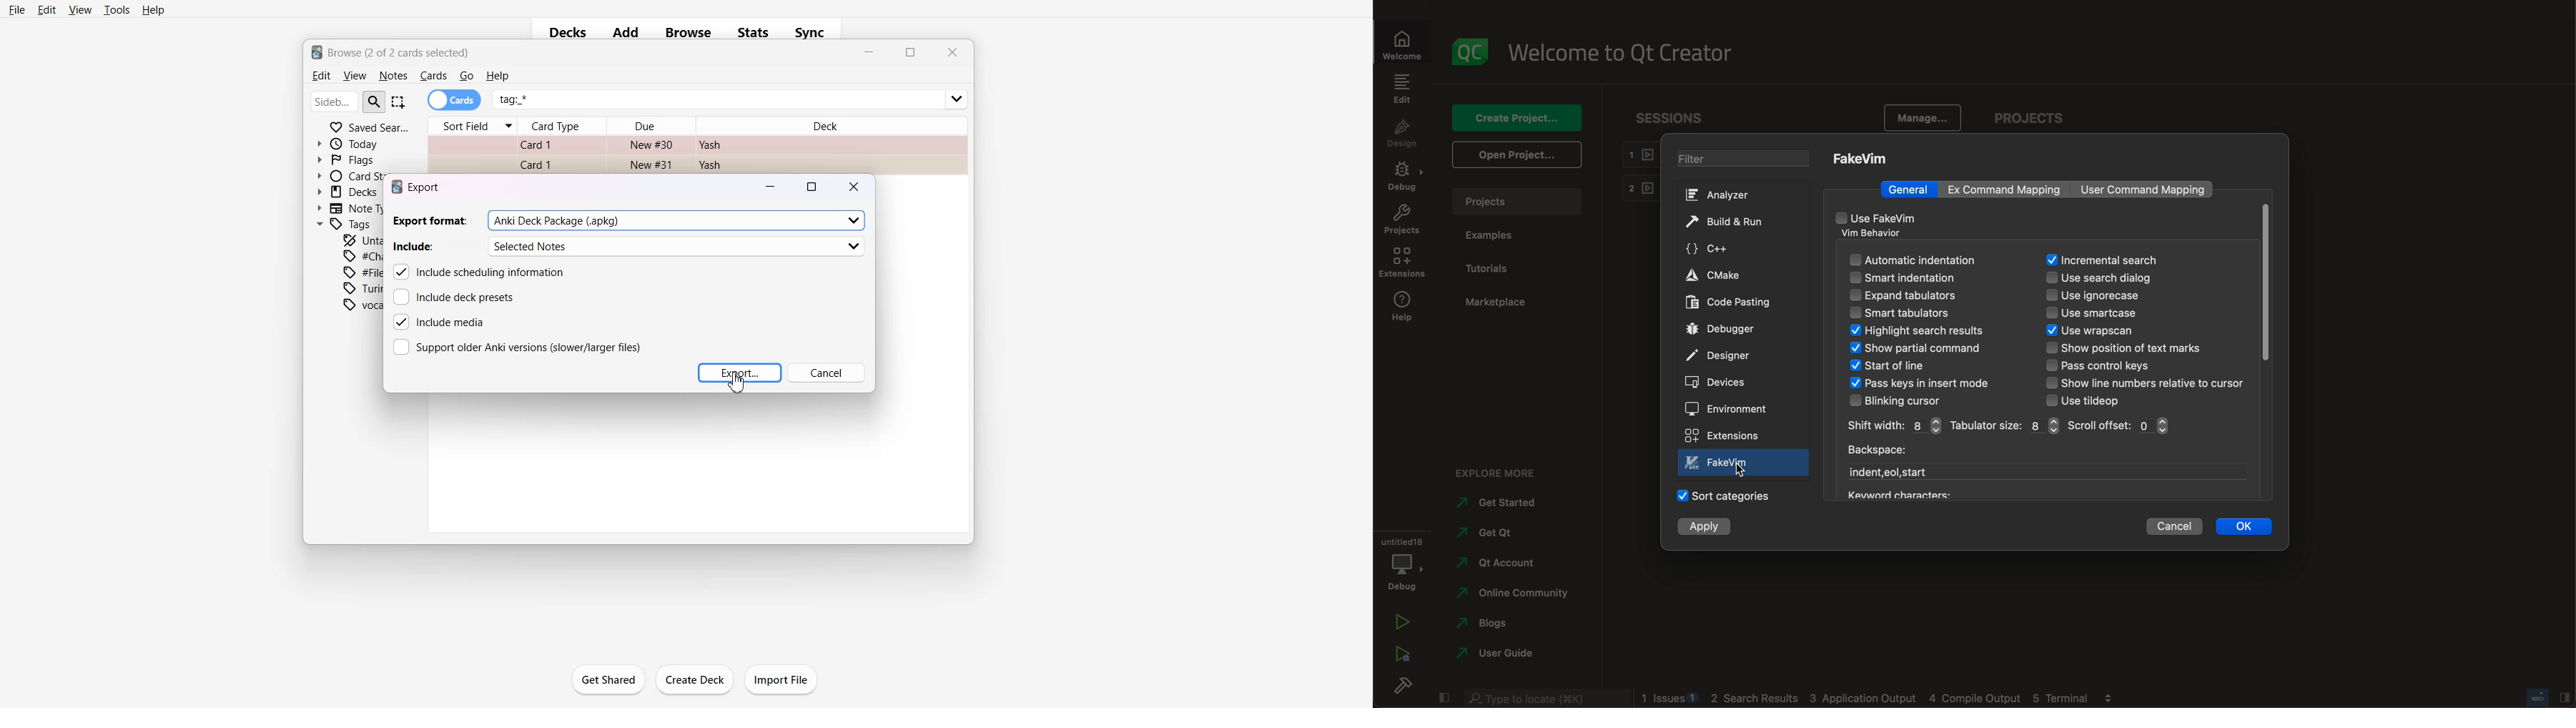 This screenshot has height=728, width=2576. What do you see at coordinates (1404, 133) in the screenshot?
I see `design` at bounding box center [1404, 133].